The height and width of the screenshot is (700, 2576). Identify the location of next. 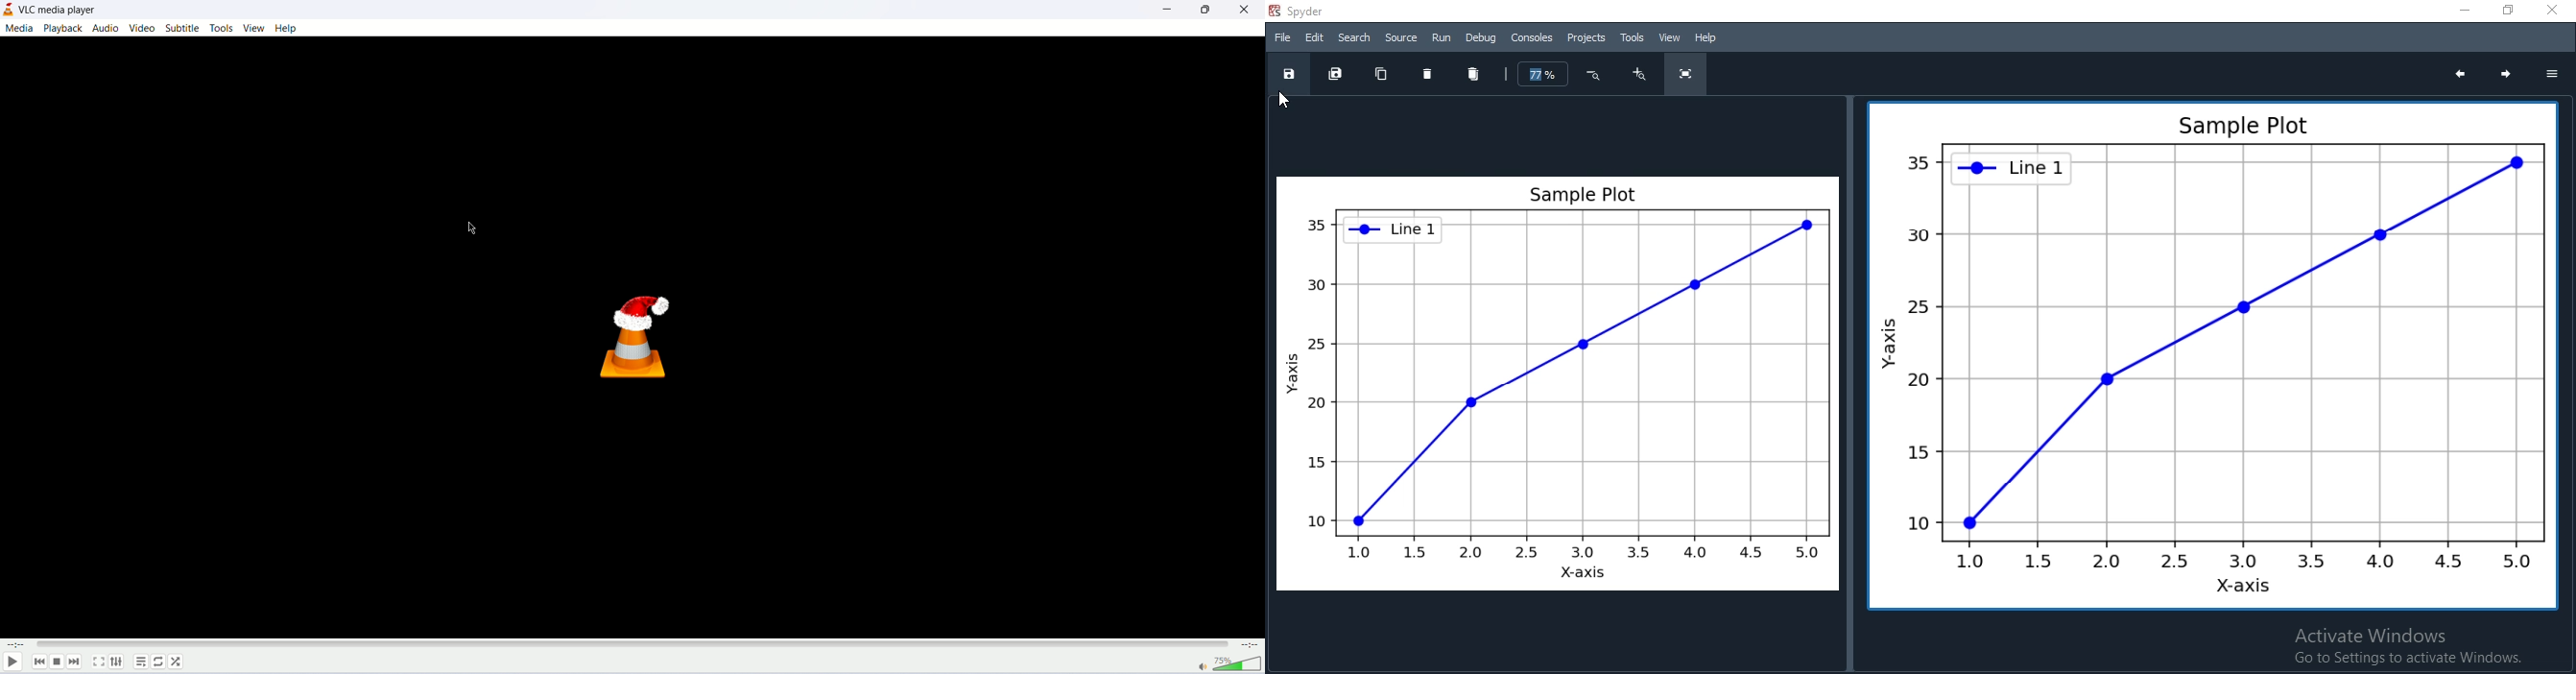
(76, 661).